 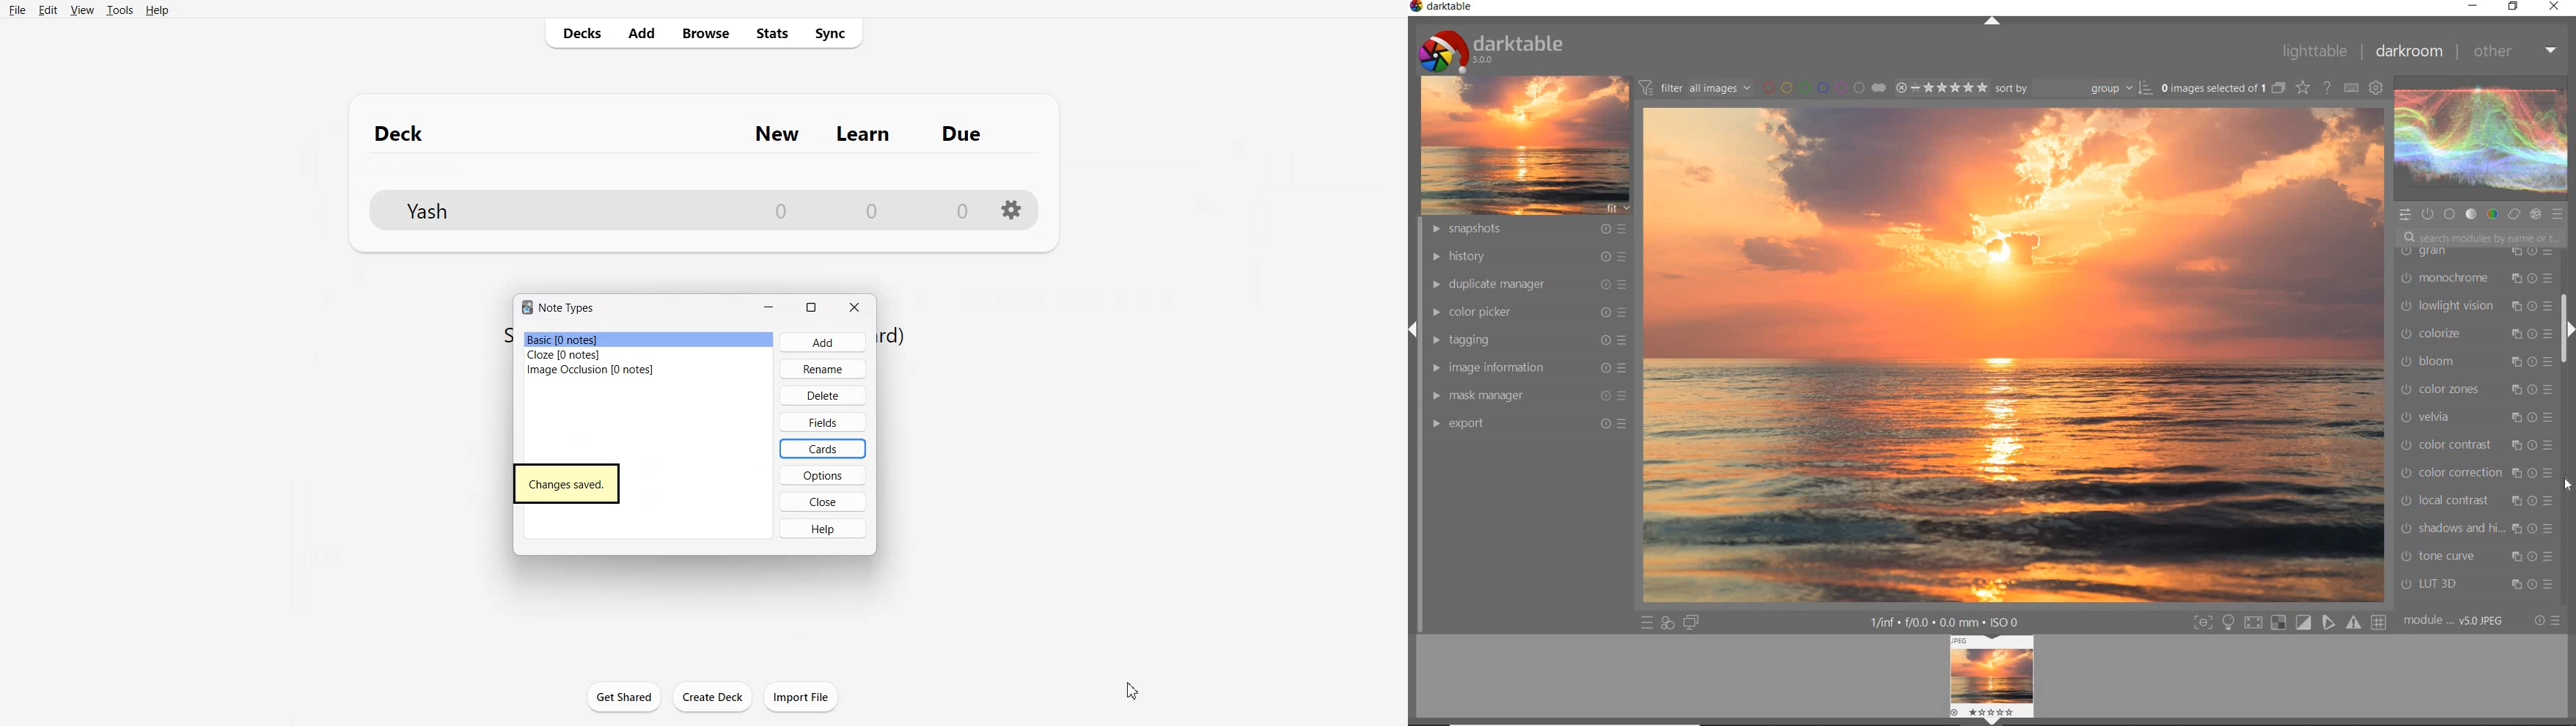 I want to click on TONE , so click(x=2471, y=214).